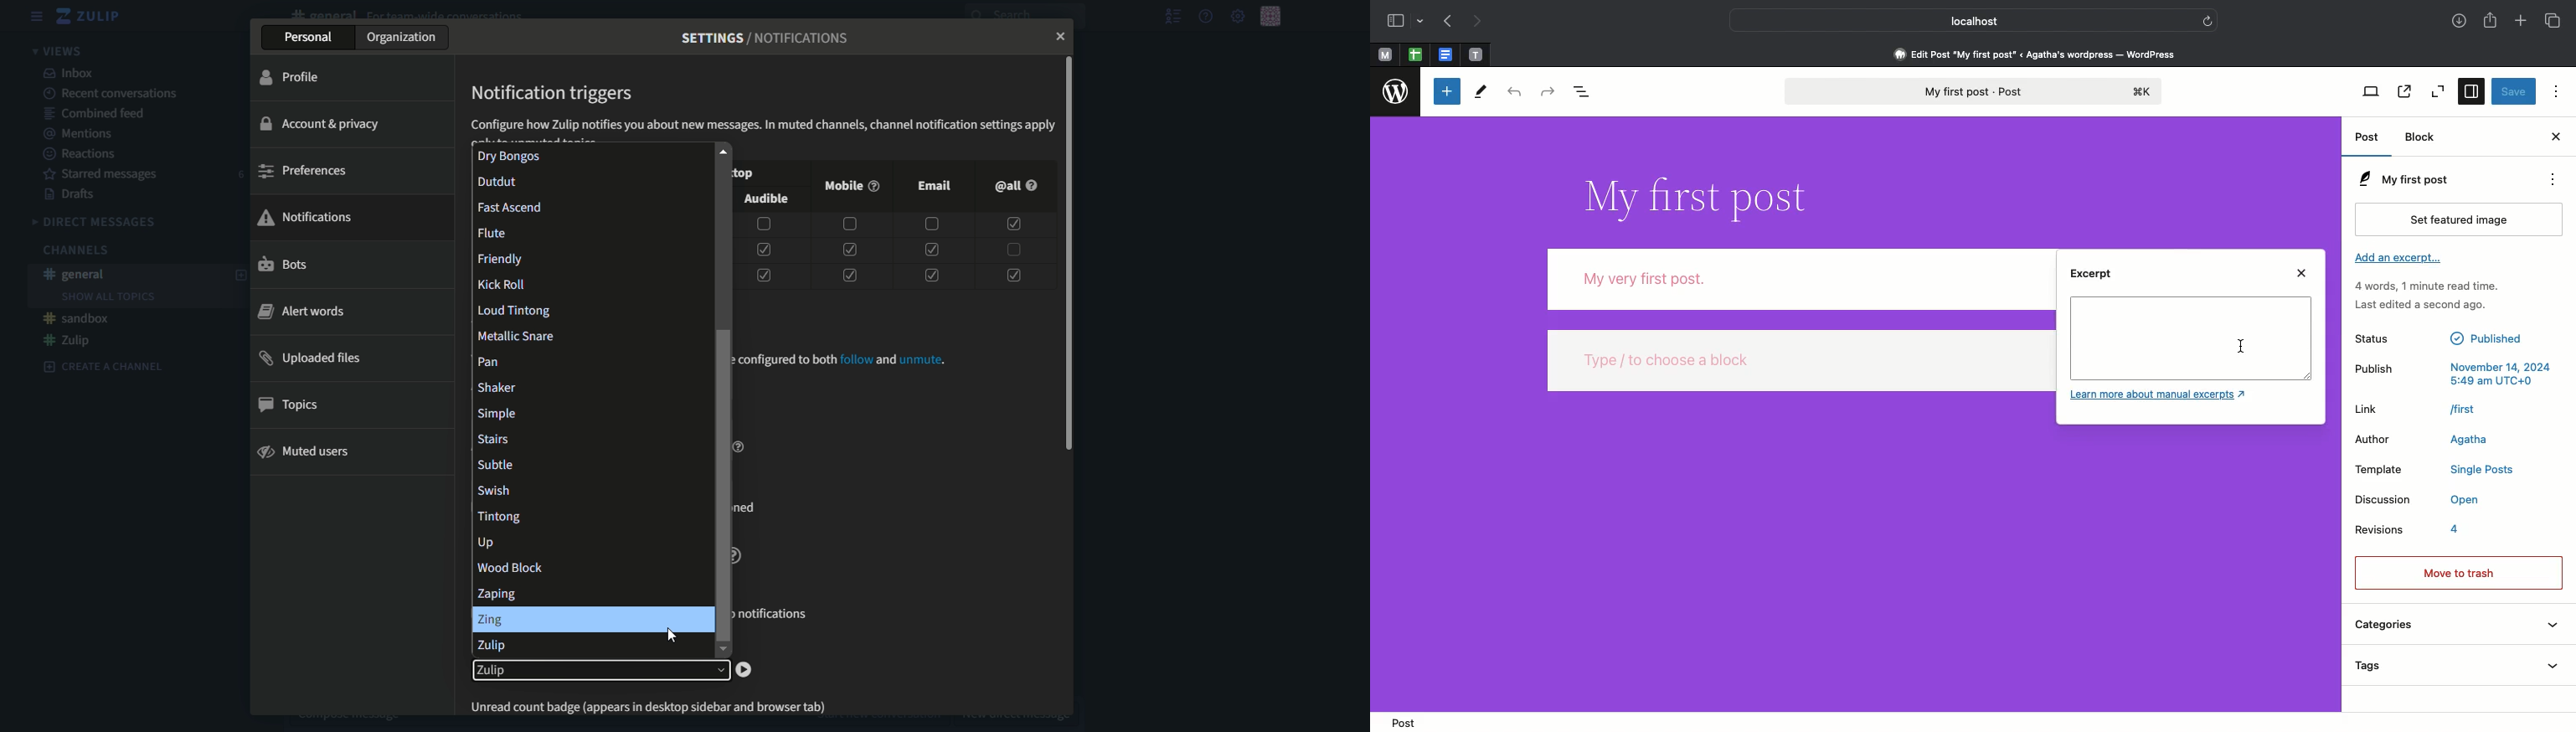 This screenshot has height=756, width=2576. Describe the element at coordinates (600, 672) in the screenshot. I see `dropdown` at that location.